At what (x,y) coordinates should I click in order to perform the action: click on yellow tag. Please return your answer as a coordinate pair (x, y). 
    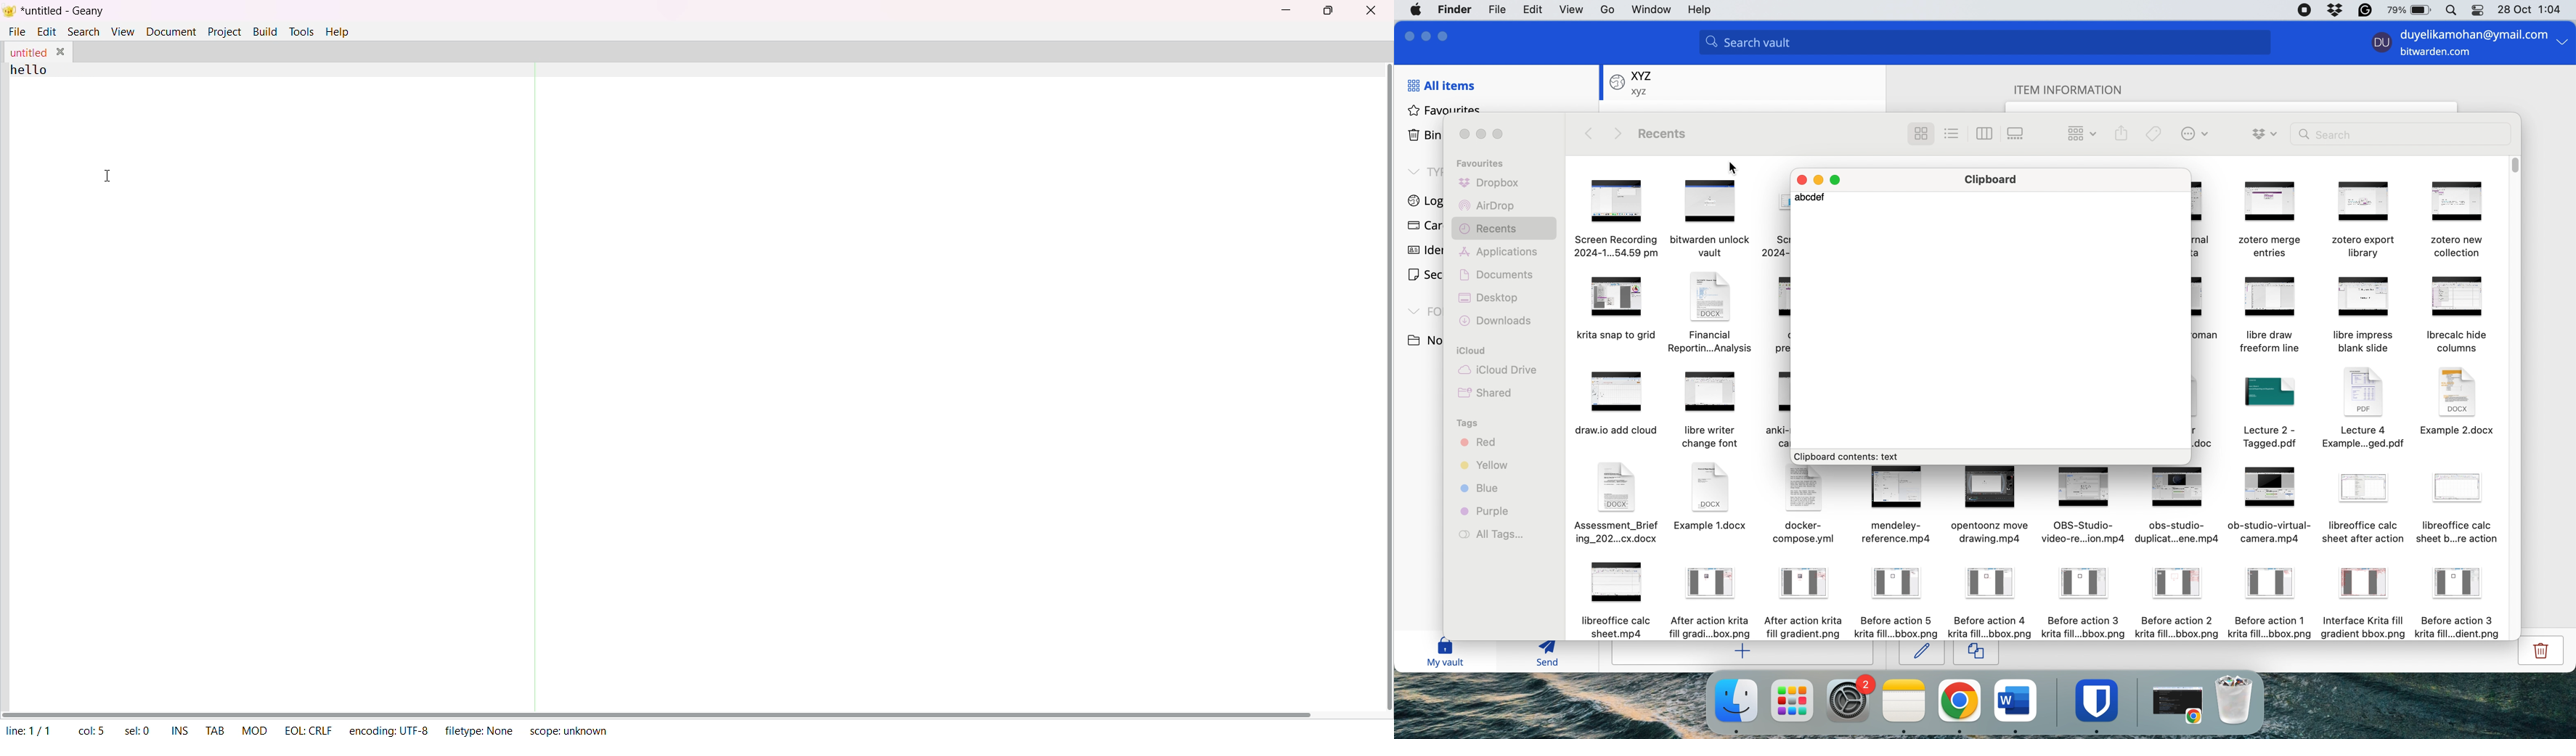
    Looking at the image, I should click on (1486, 468).